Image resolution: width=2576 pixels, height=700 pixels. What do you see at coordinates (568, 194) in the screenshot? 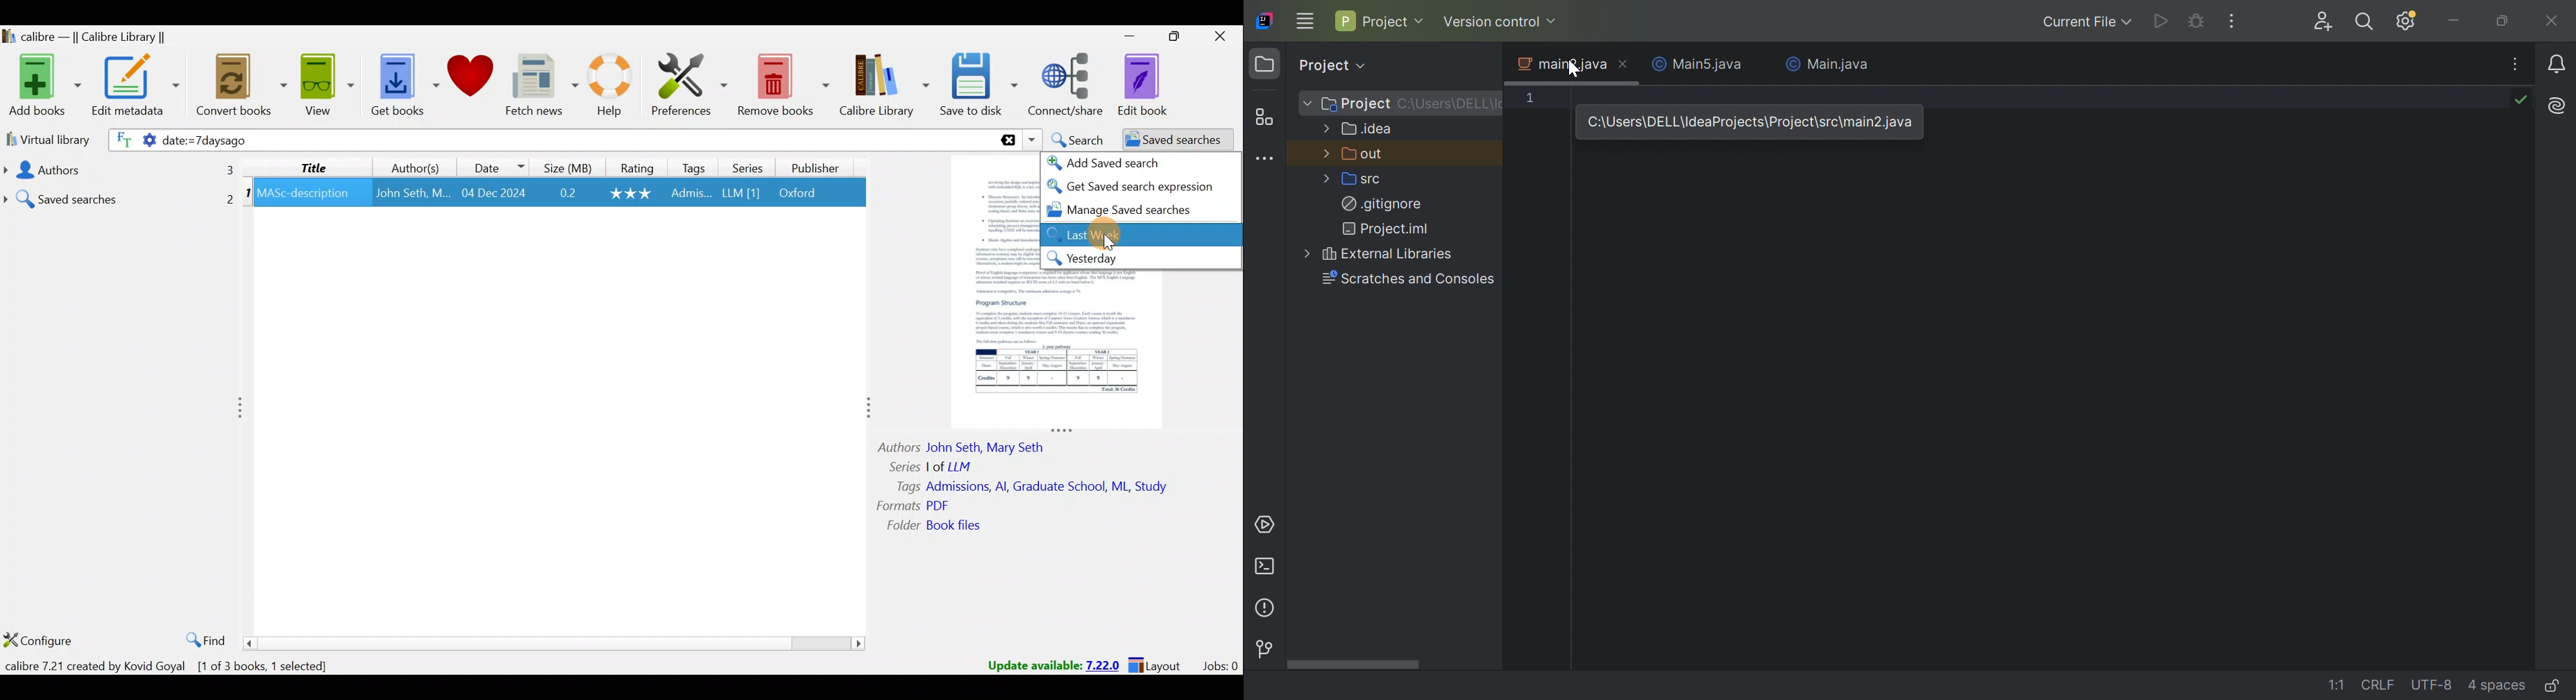
I see `0.2` at bounding box center [568, 194].